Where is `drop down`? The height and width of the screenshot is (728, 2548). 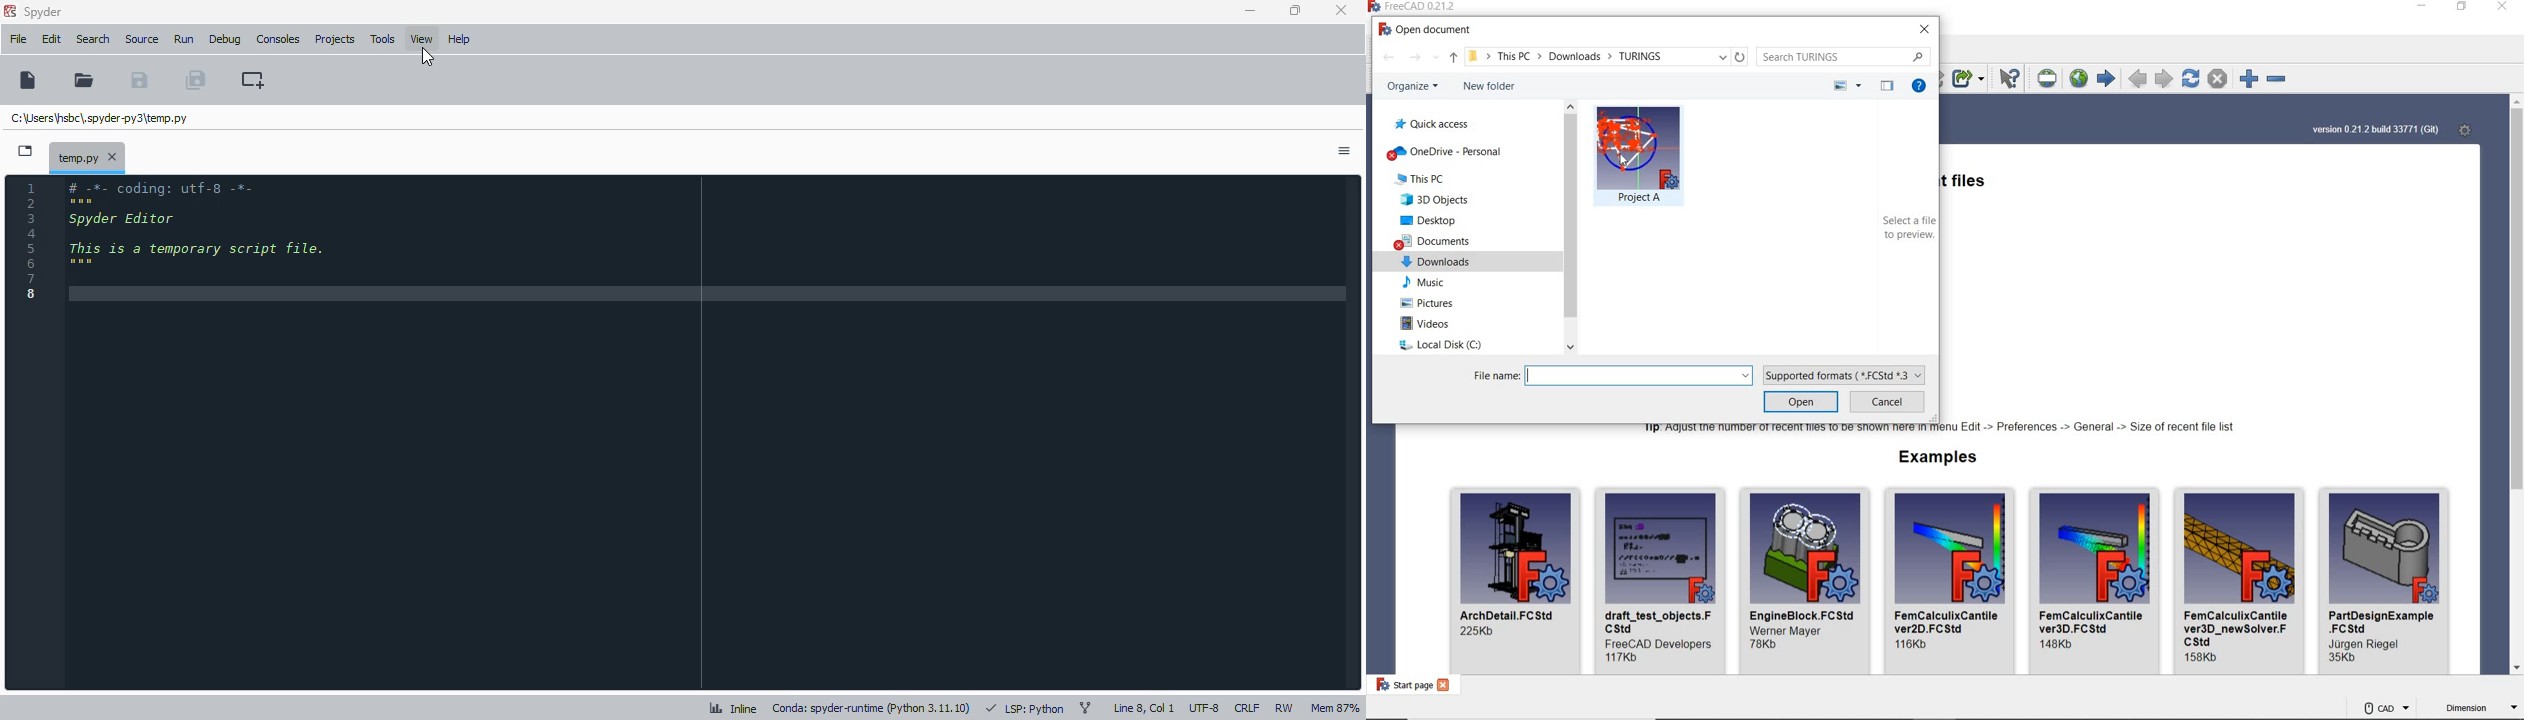 drop down is located at coordinates (1723, 57).